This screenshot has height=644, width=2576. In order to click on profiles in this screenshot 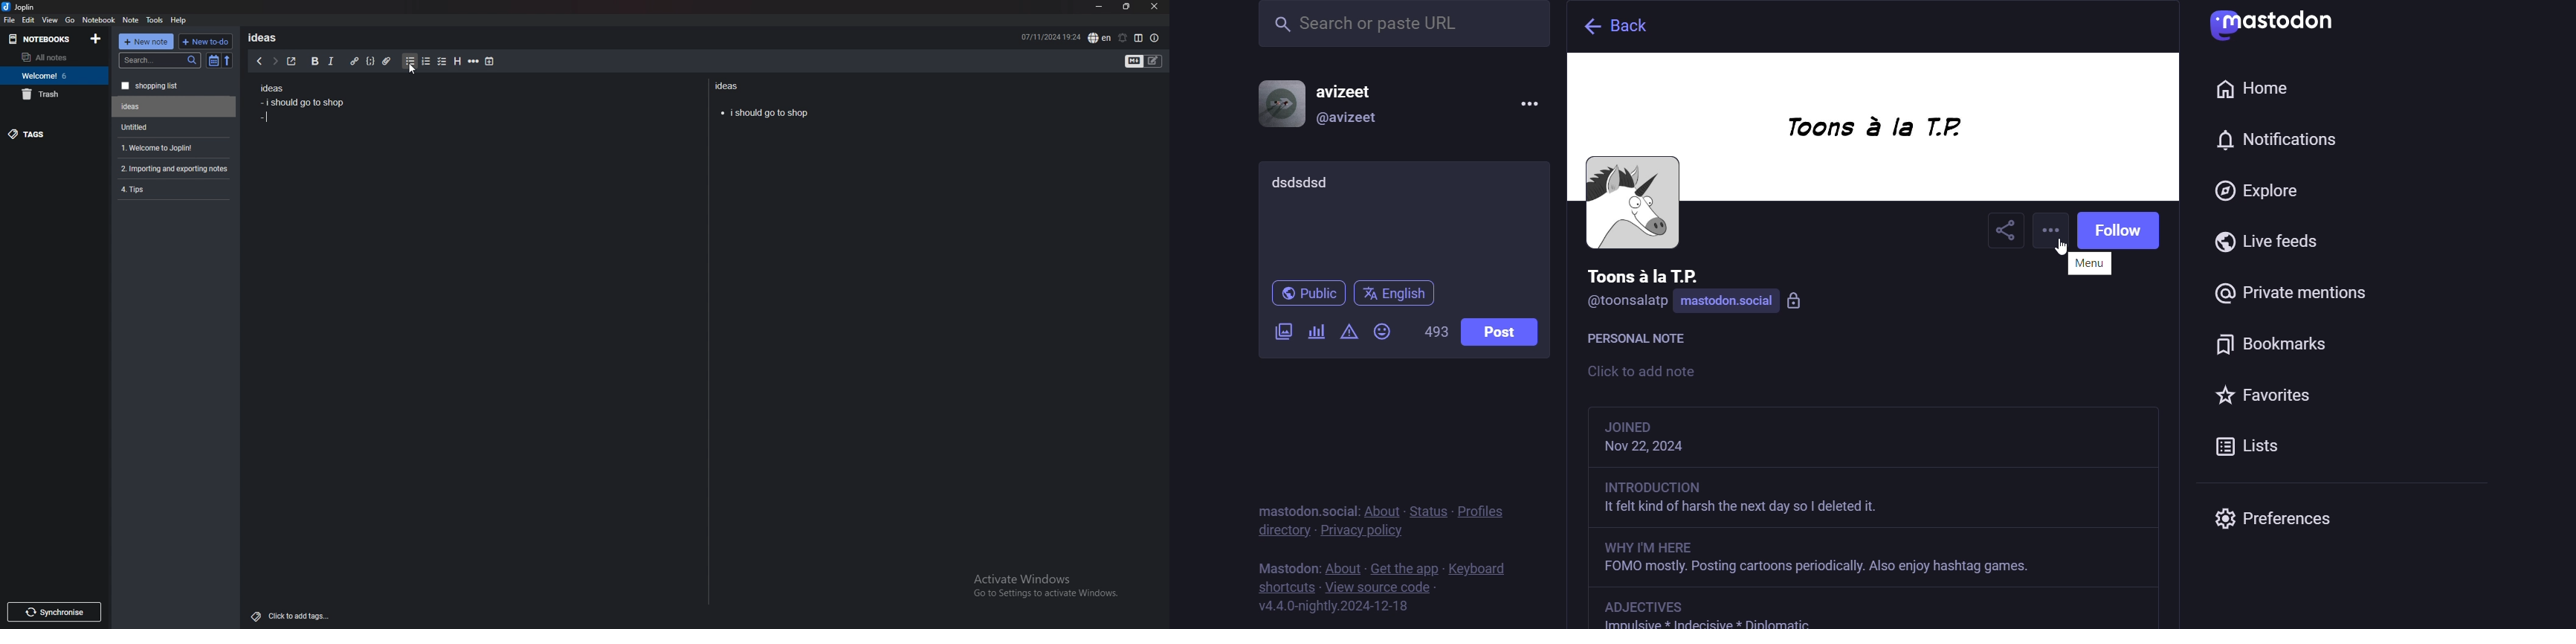, I will do `click(1480, 507)`.